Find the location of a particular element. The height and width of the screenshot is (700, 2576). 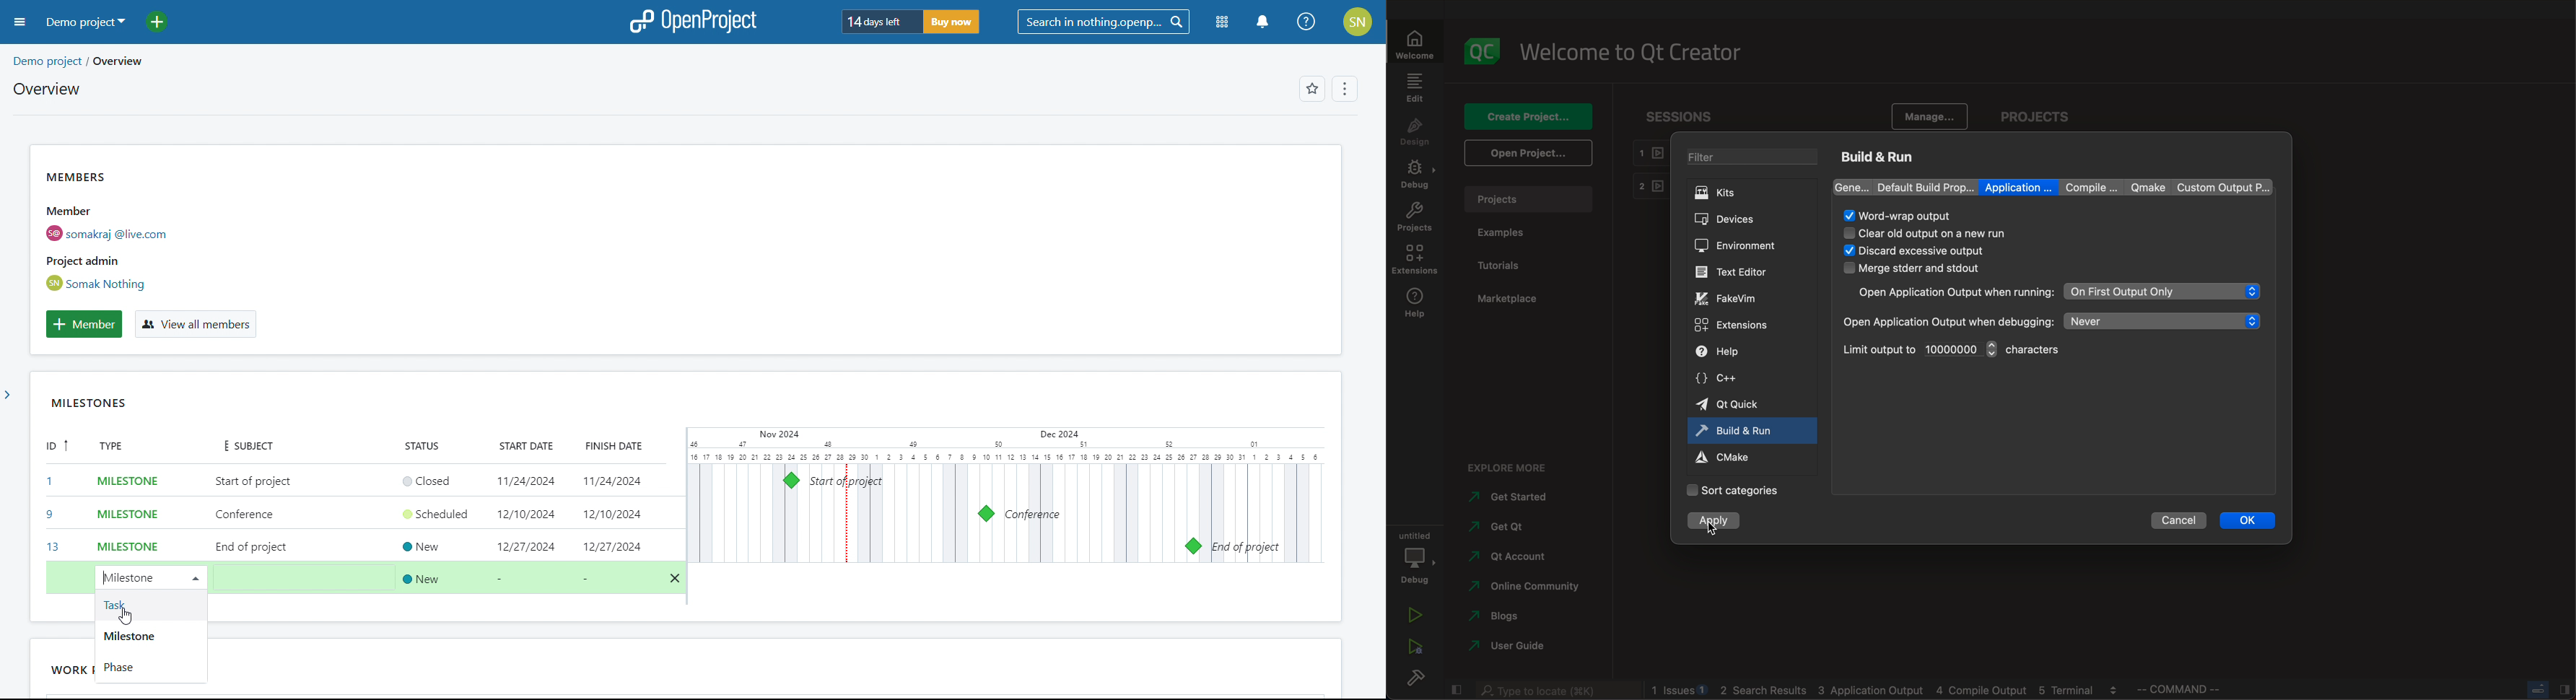

limit output is located at coordinates (1918, 349).